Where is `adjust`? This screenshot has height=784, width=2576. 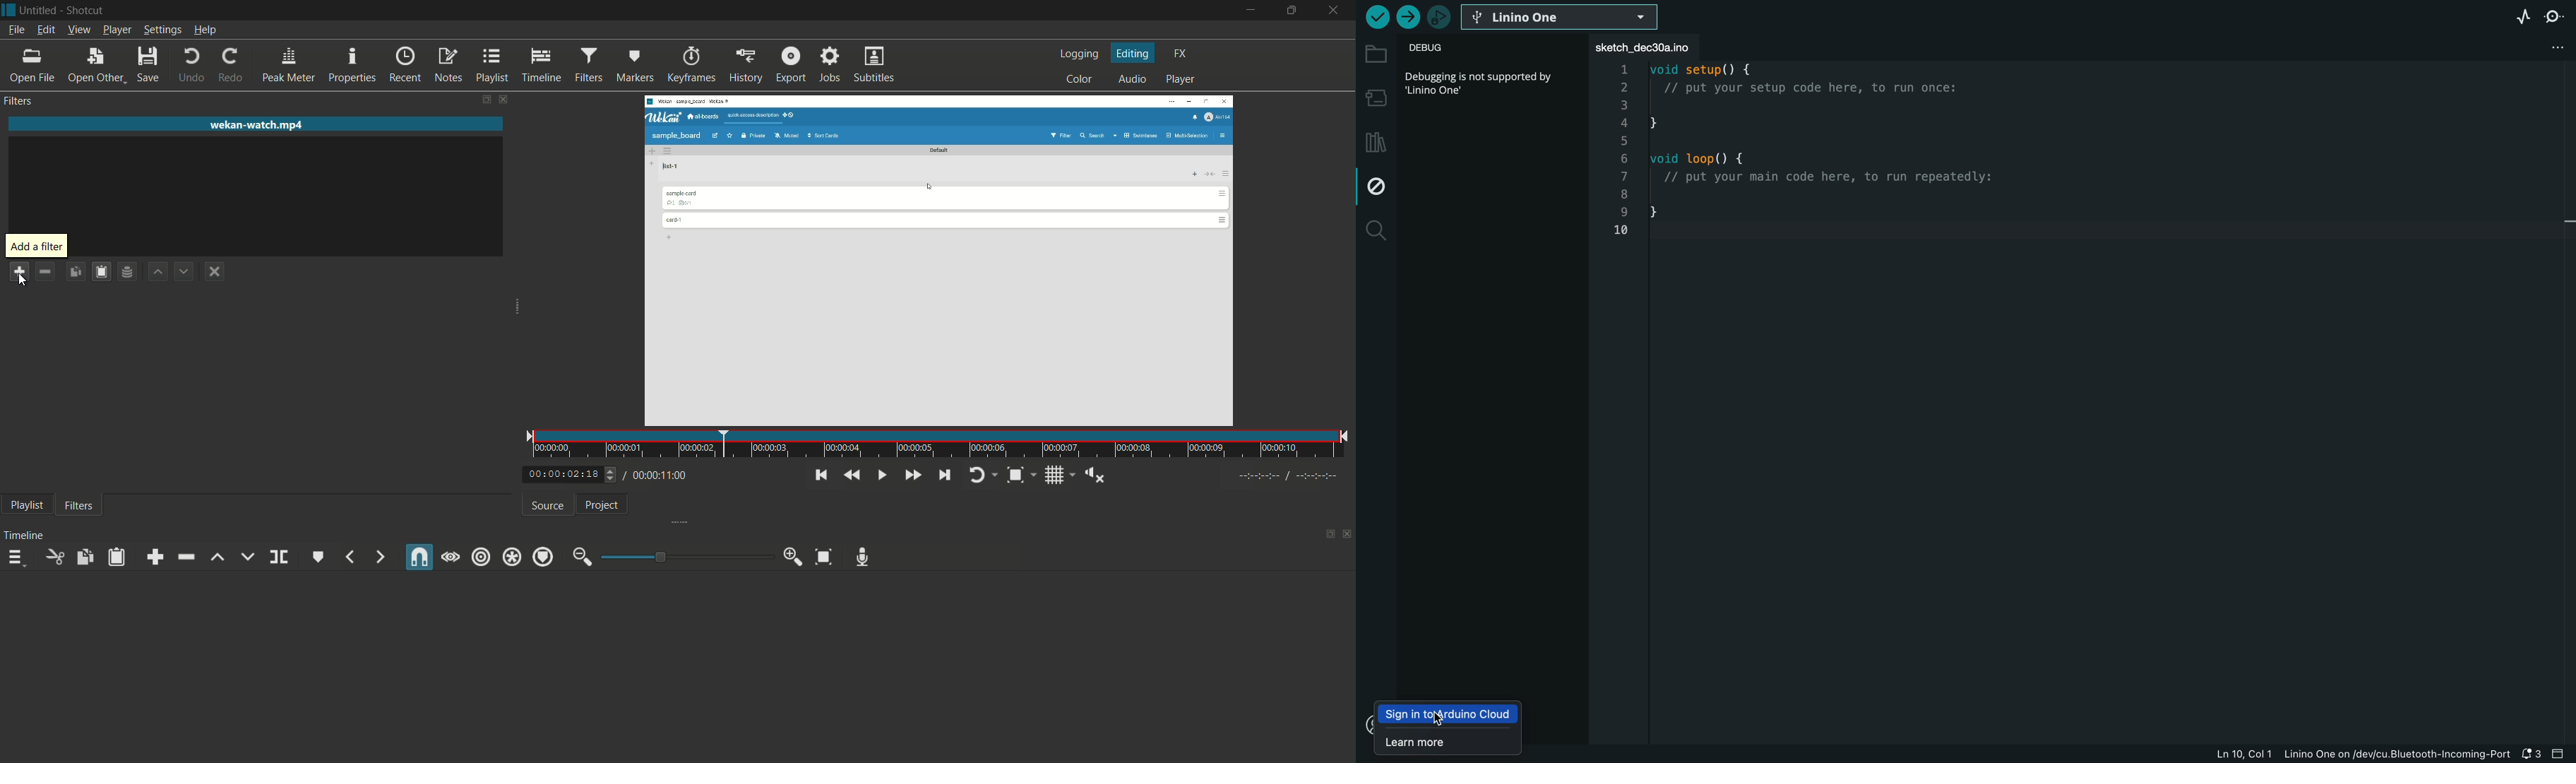 adjust is located at coordinates (606, 474).